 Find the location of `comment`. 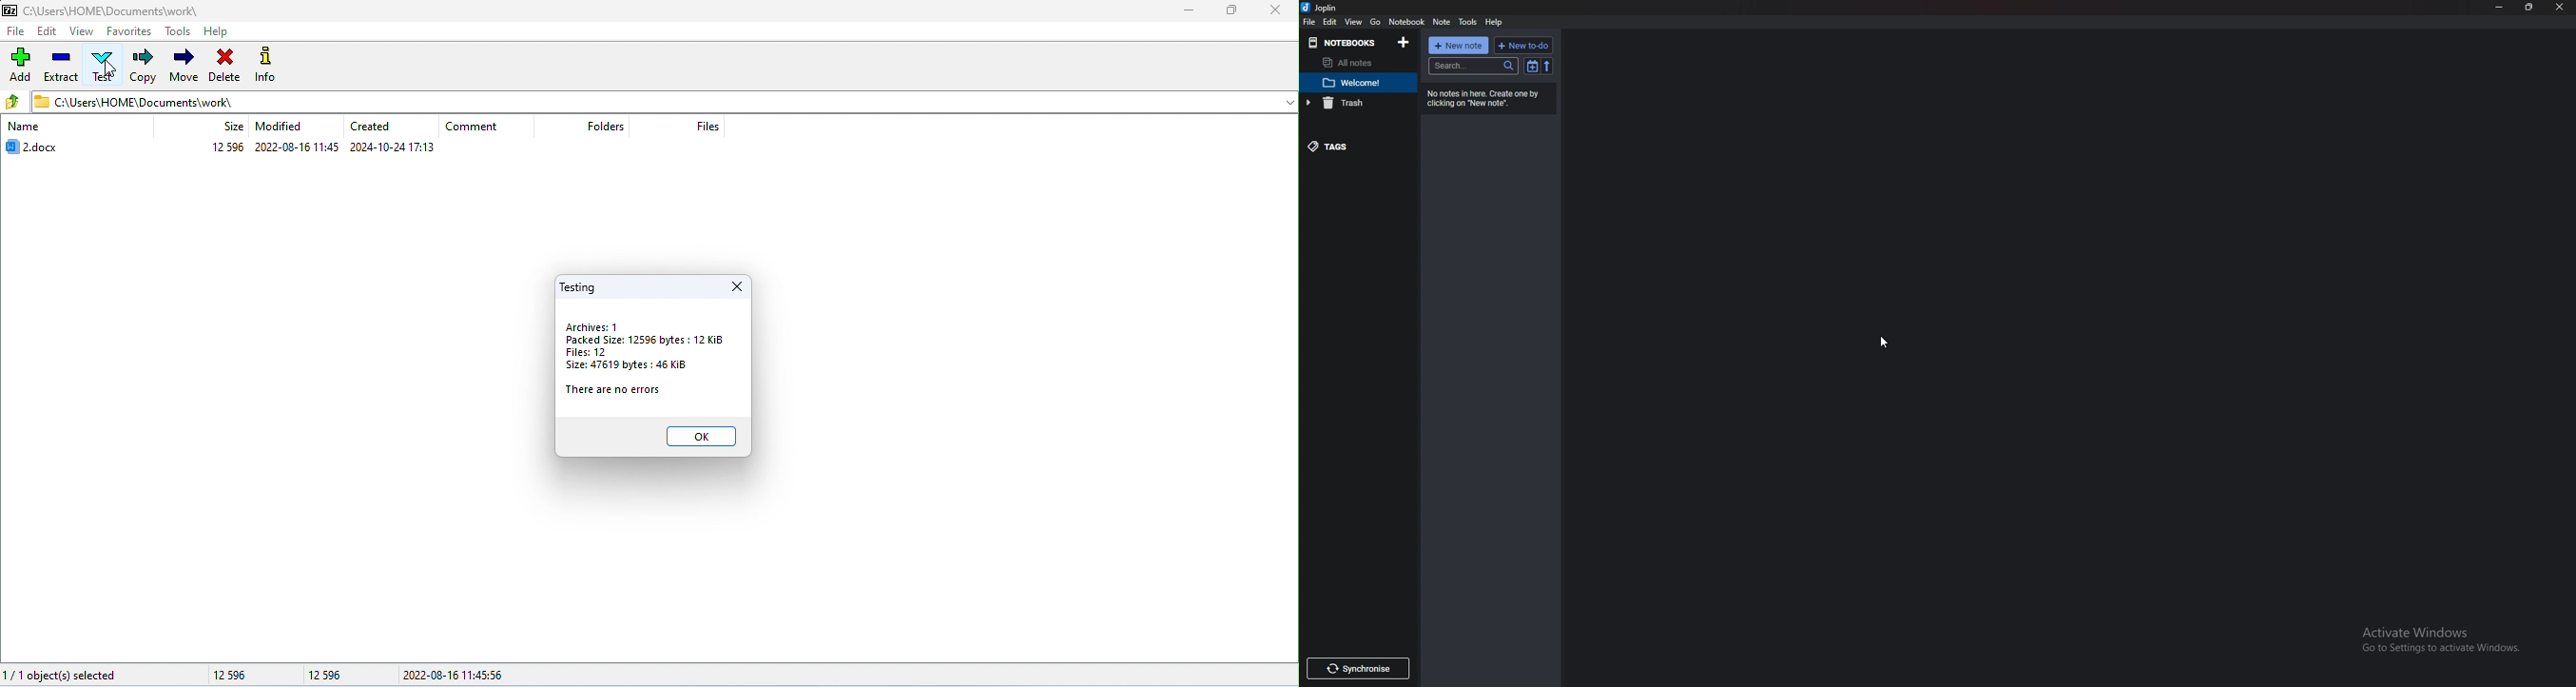

comment is located at coordinates (473, 128).